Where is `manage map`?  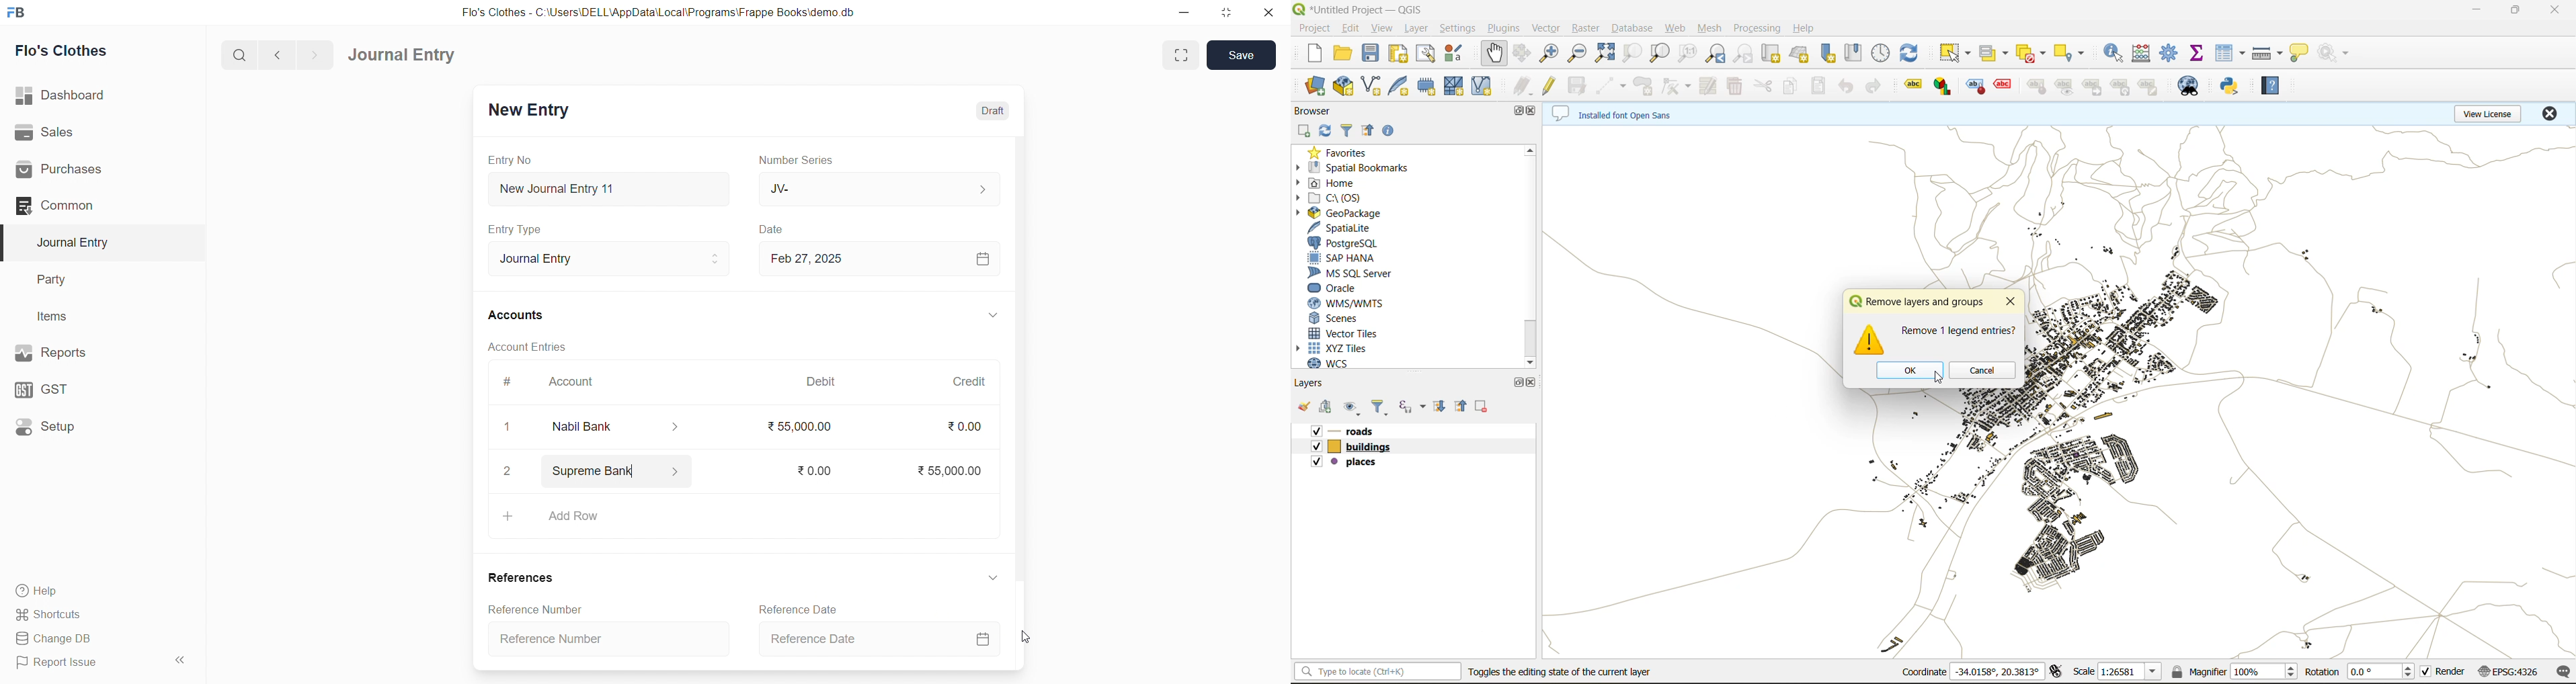
manage map is located at coordinates (1355, 408).